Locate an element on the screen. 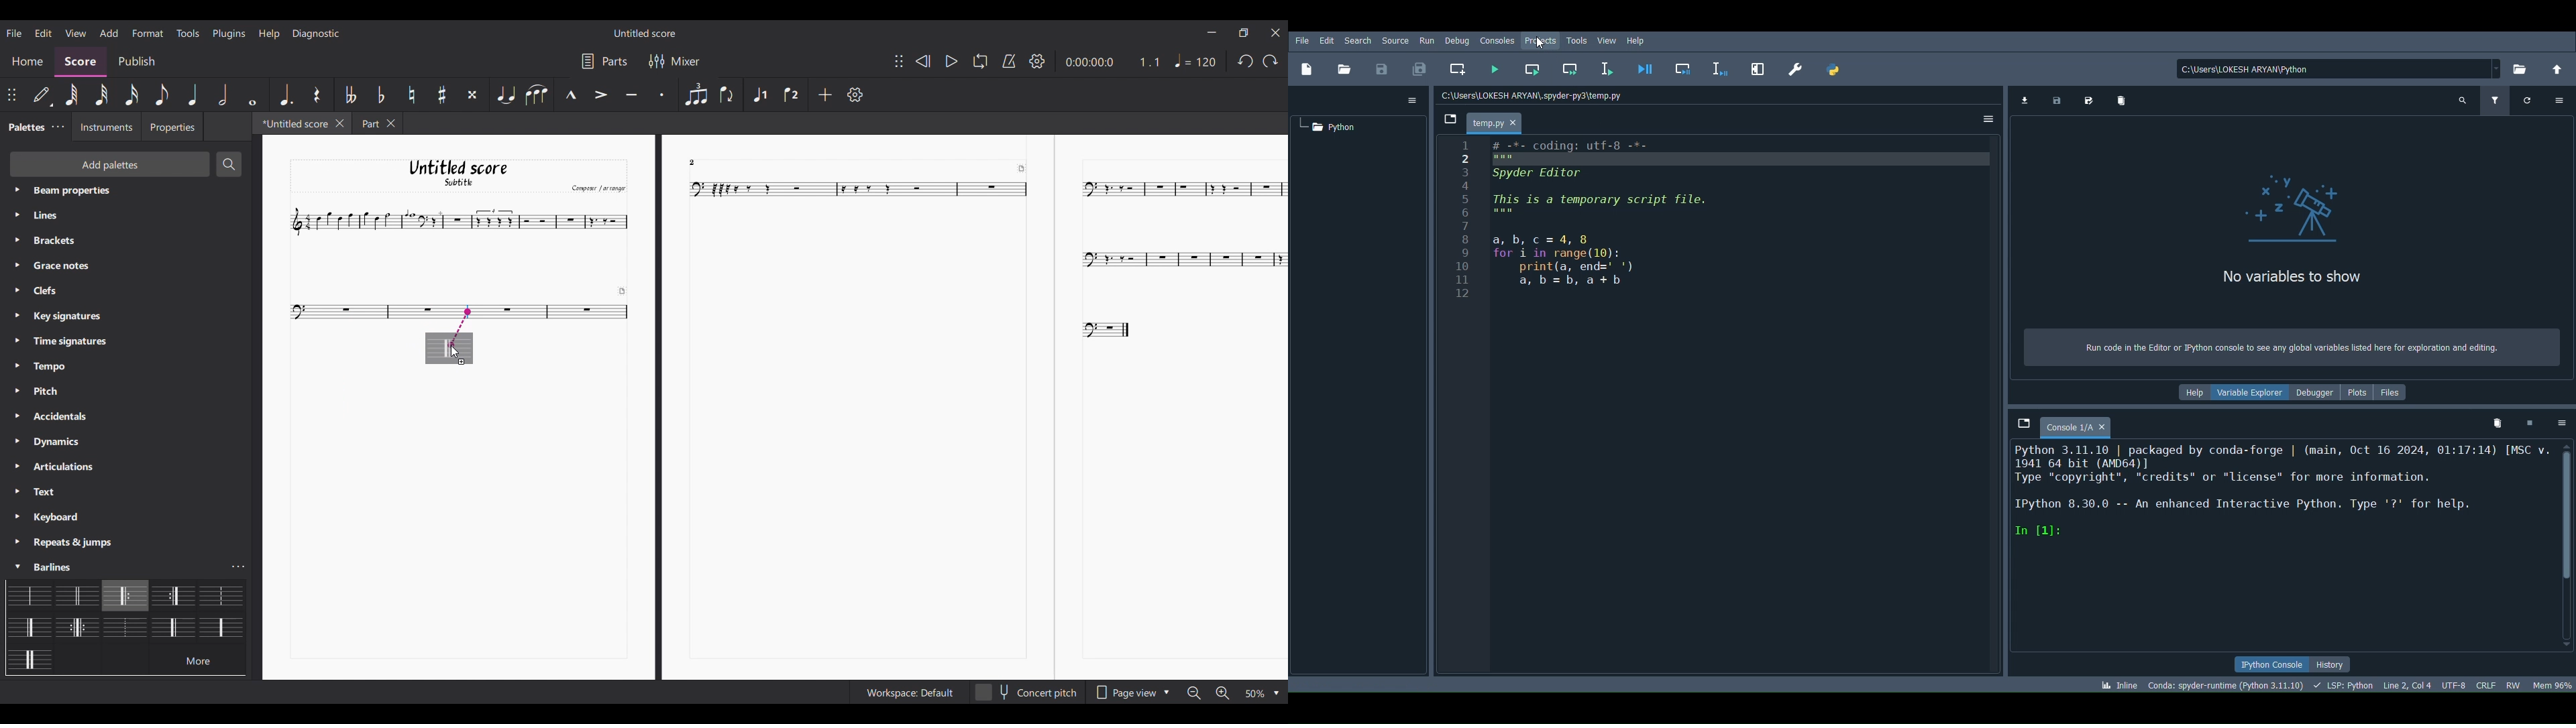 This screenshot has height=728, width=2576. Browse a working directory is located at coordinates (2524, 71).